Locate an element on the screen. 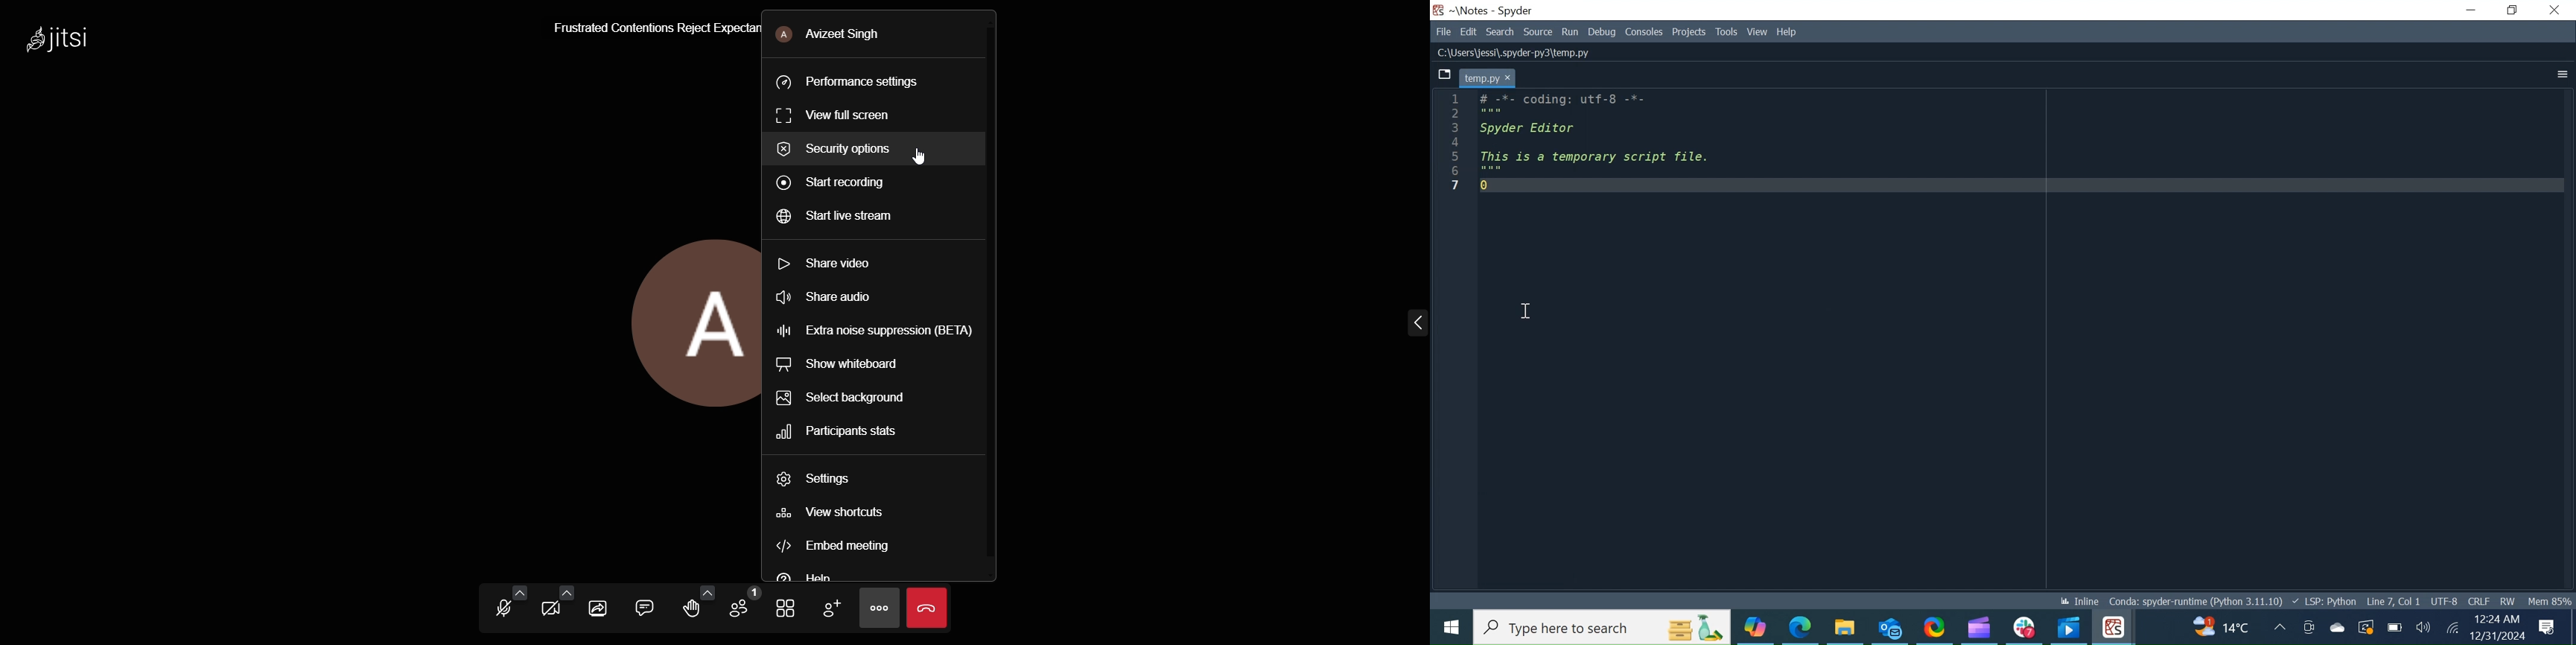 This screenshot has width=2576, height=672. temp.py is located at coordinates (1488, 78).